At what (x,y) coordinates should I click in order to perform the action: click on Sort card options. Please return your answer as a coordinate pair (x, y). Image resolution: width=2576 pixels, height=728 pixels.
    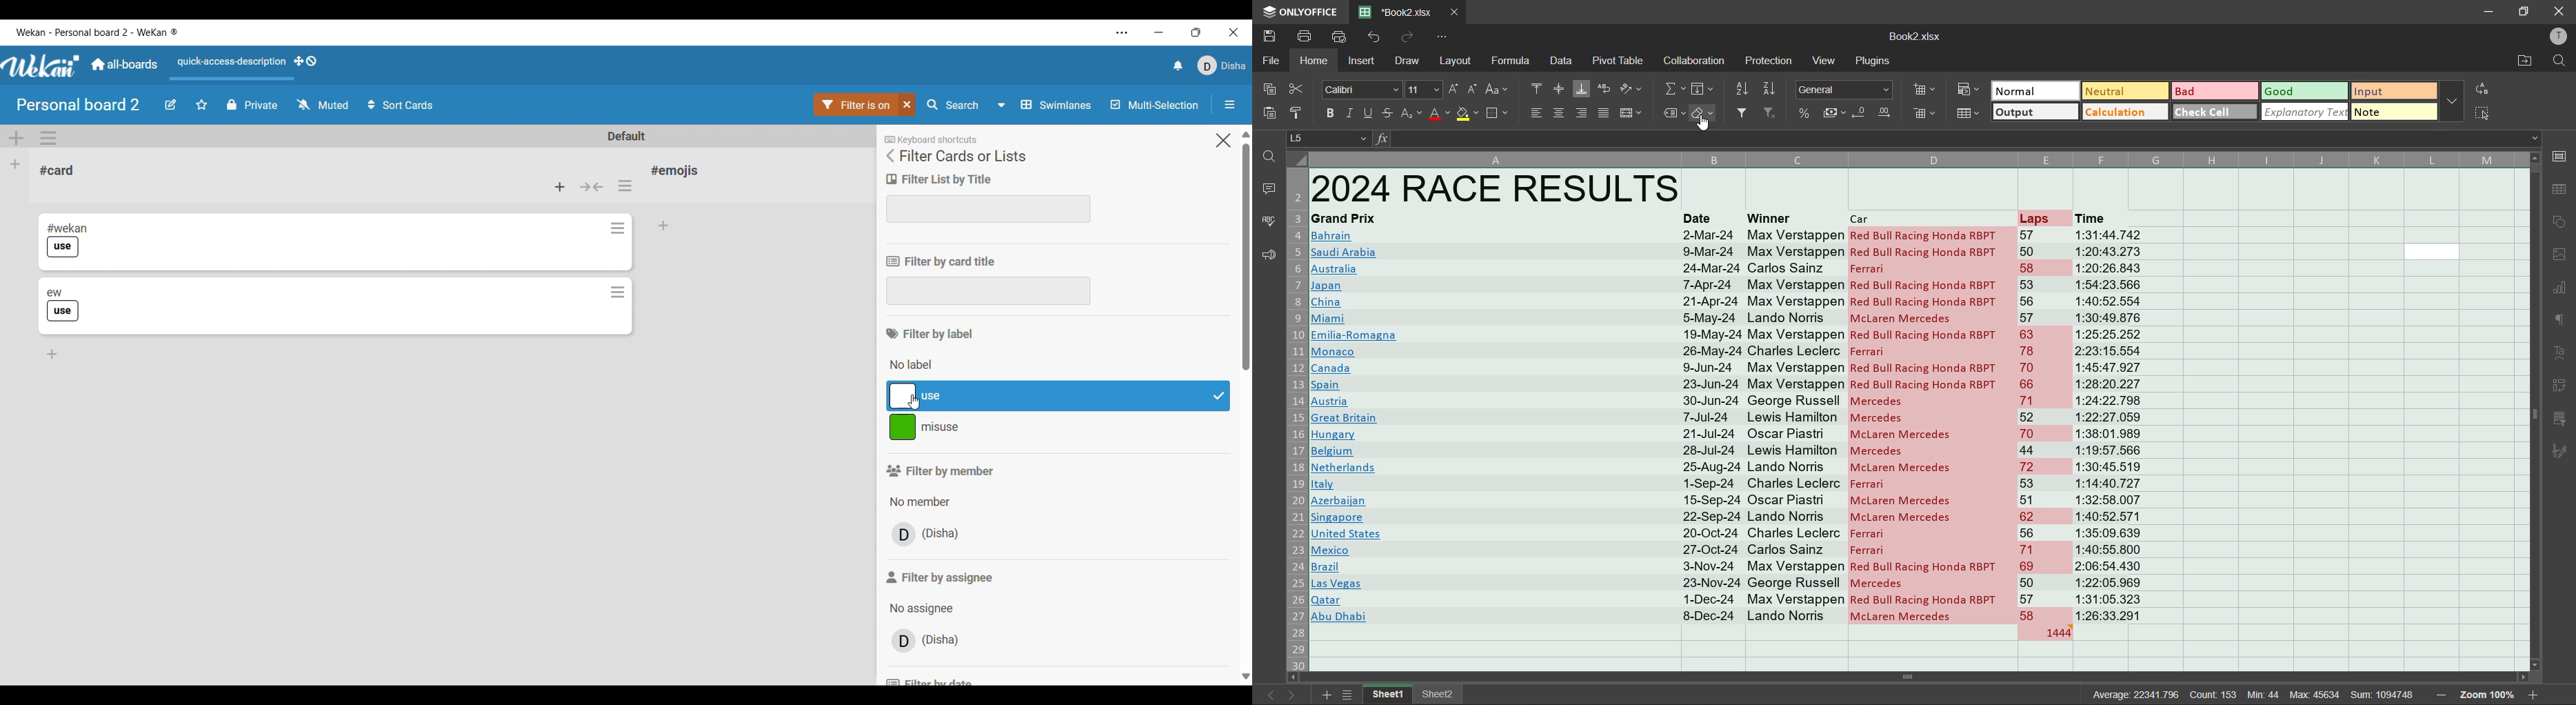
    Looking at the image, I should click on (401, 104).